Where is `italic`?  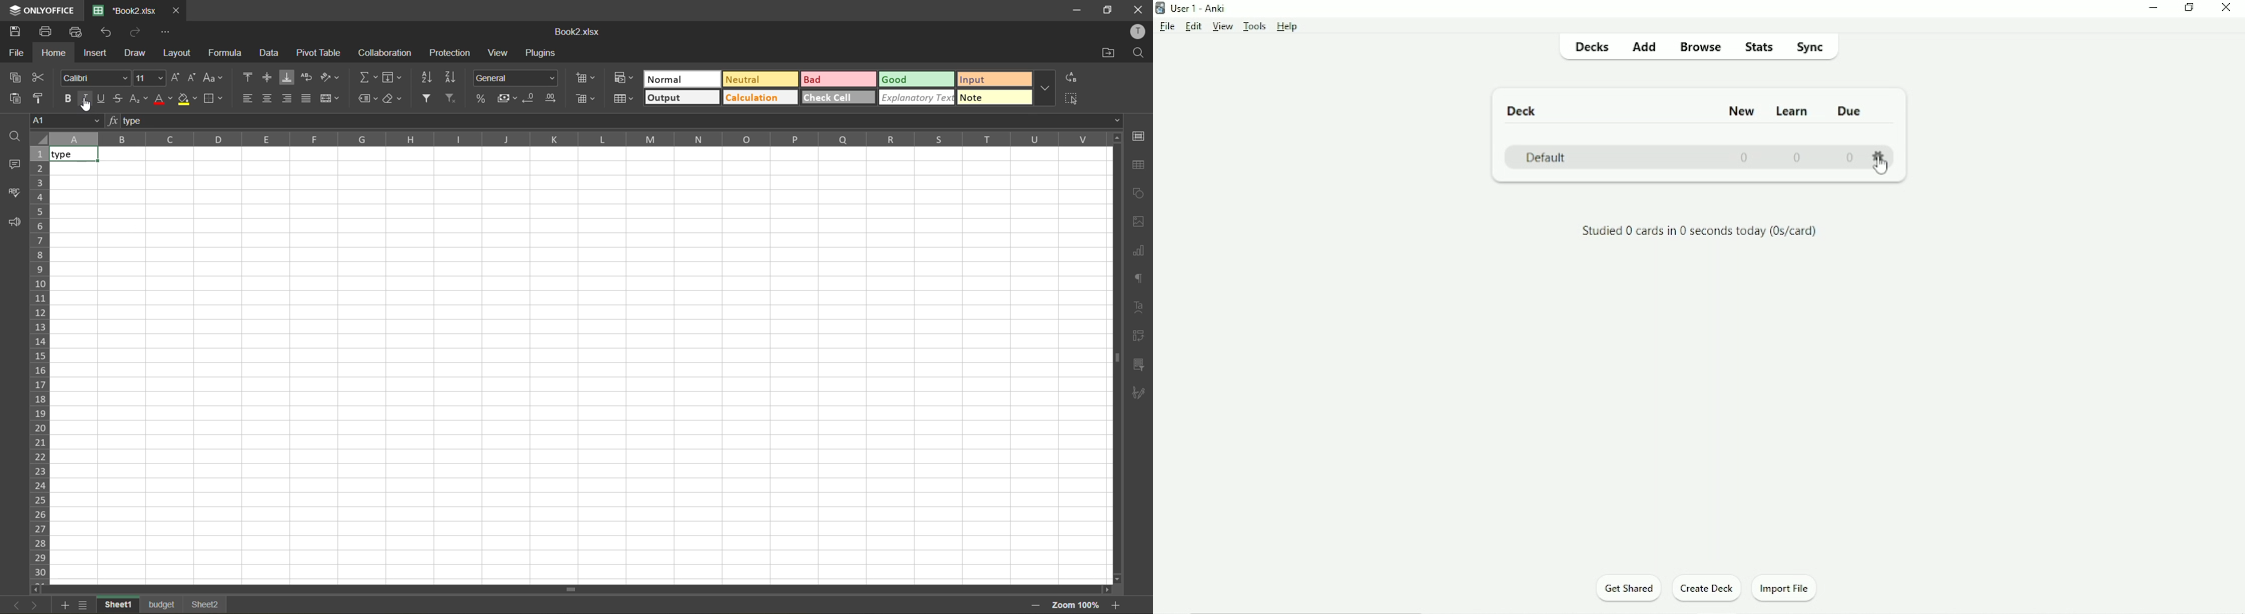
italic is located at coordinates (86, 99).